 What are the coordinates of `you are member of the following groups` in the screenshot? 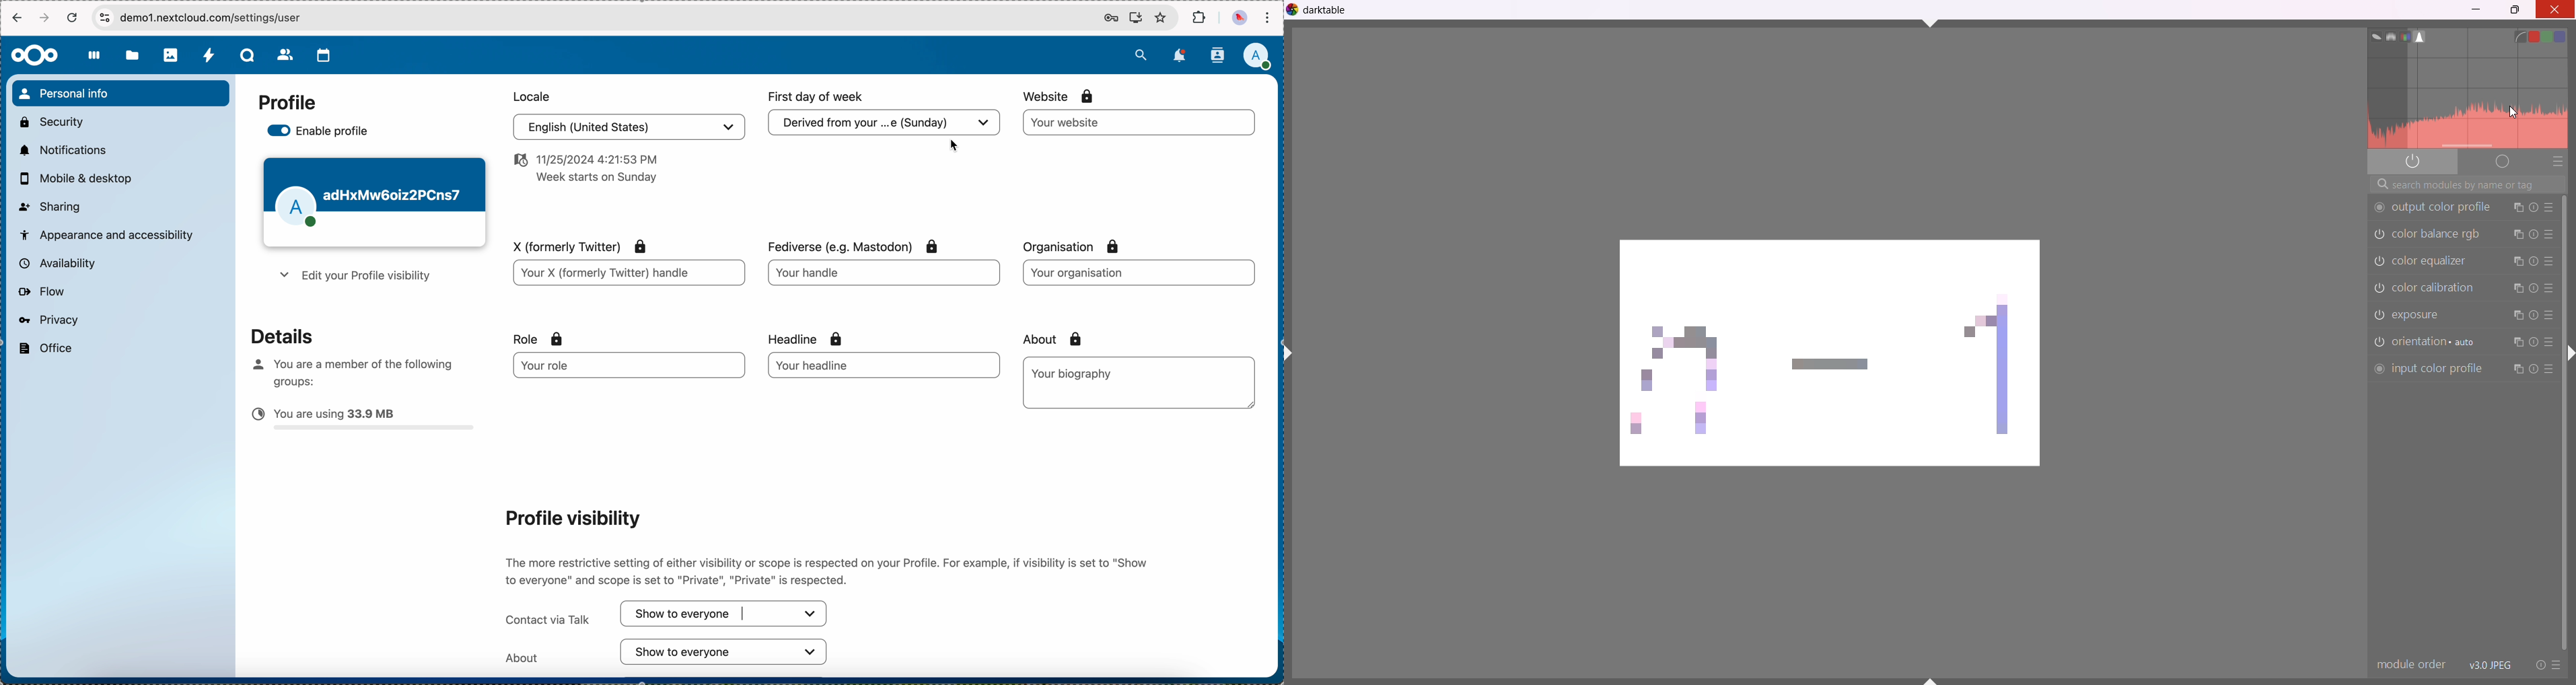 It's located at (349, 370).